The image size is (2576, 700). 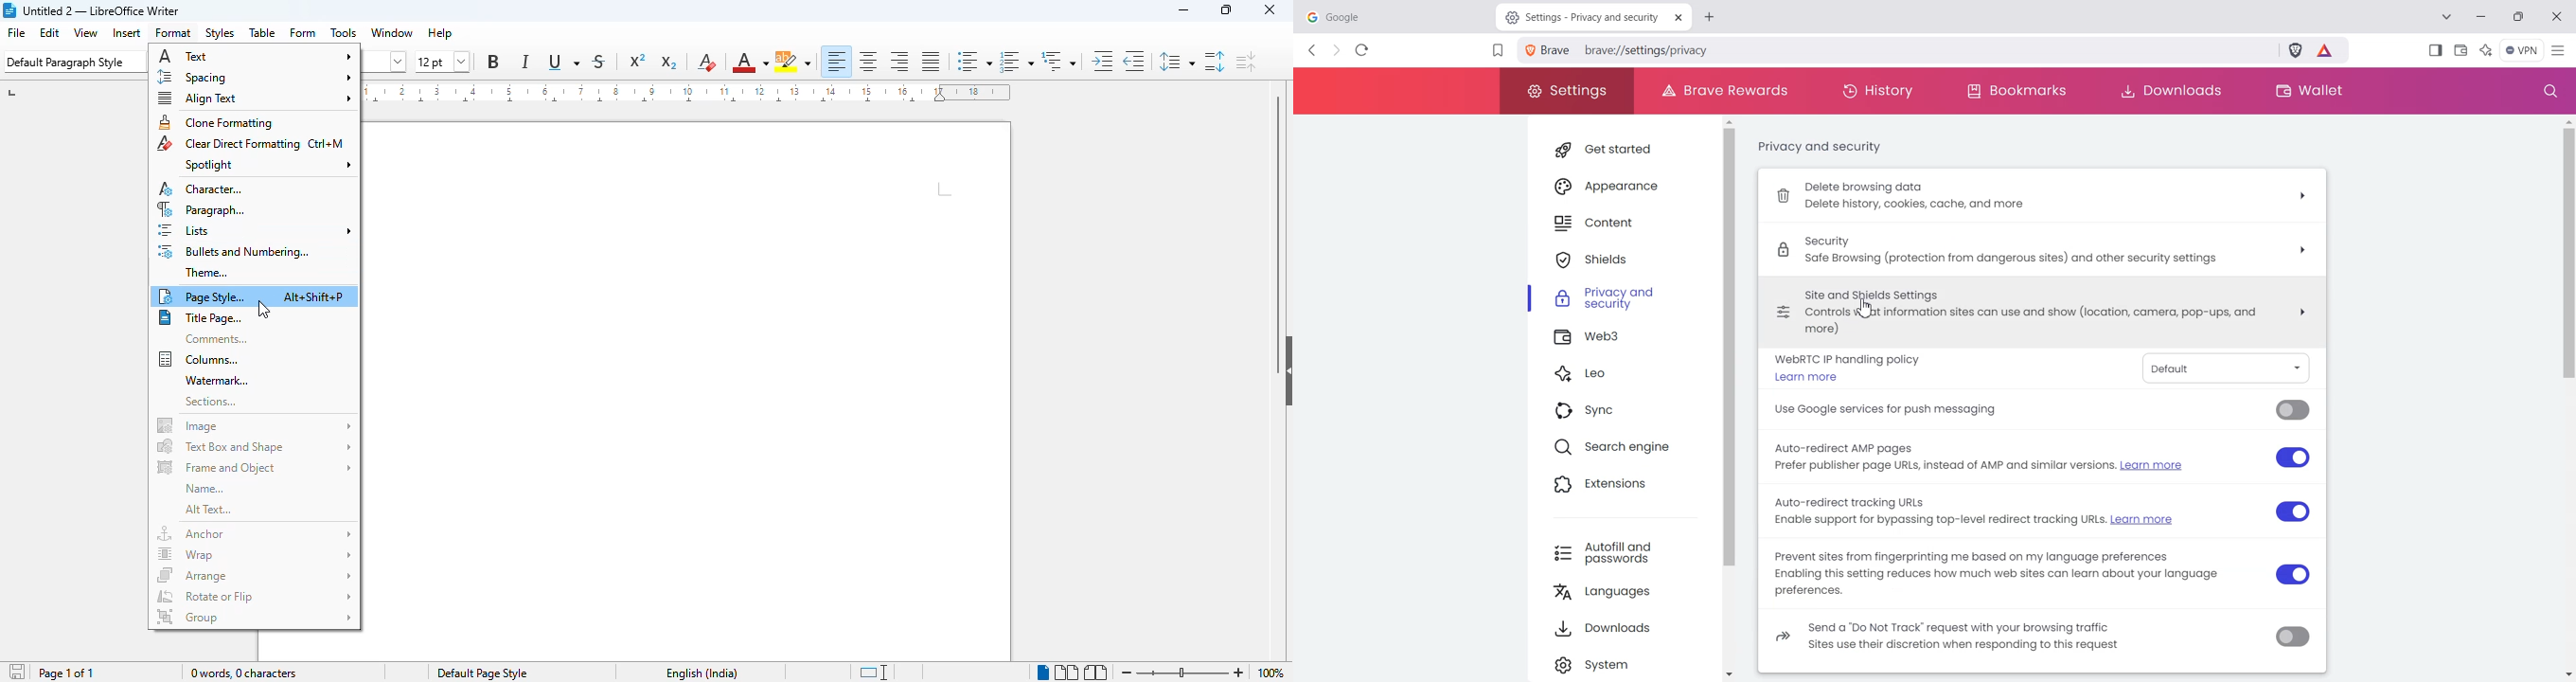 What do you see at coordinates (66, 673) in the screenshot?
I see `page 1 of 1` at bounding box center [66, 673].